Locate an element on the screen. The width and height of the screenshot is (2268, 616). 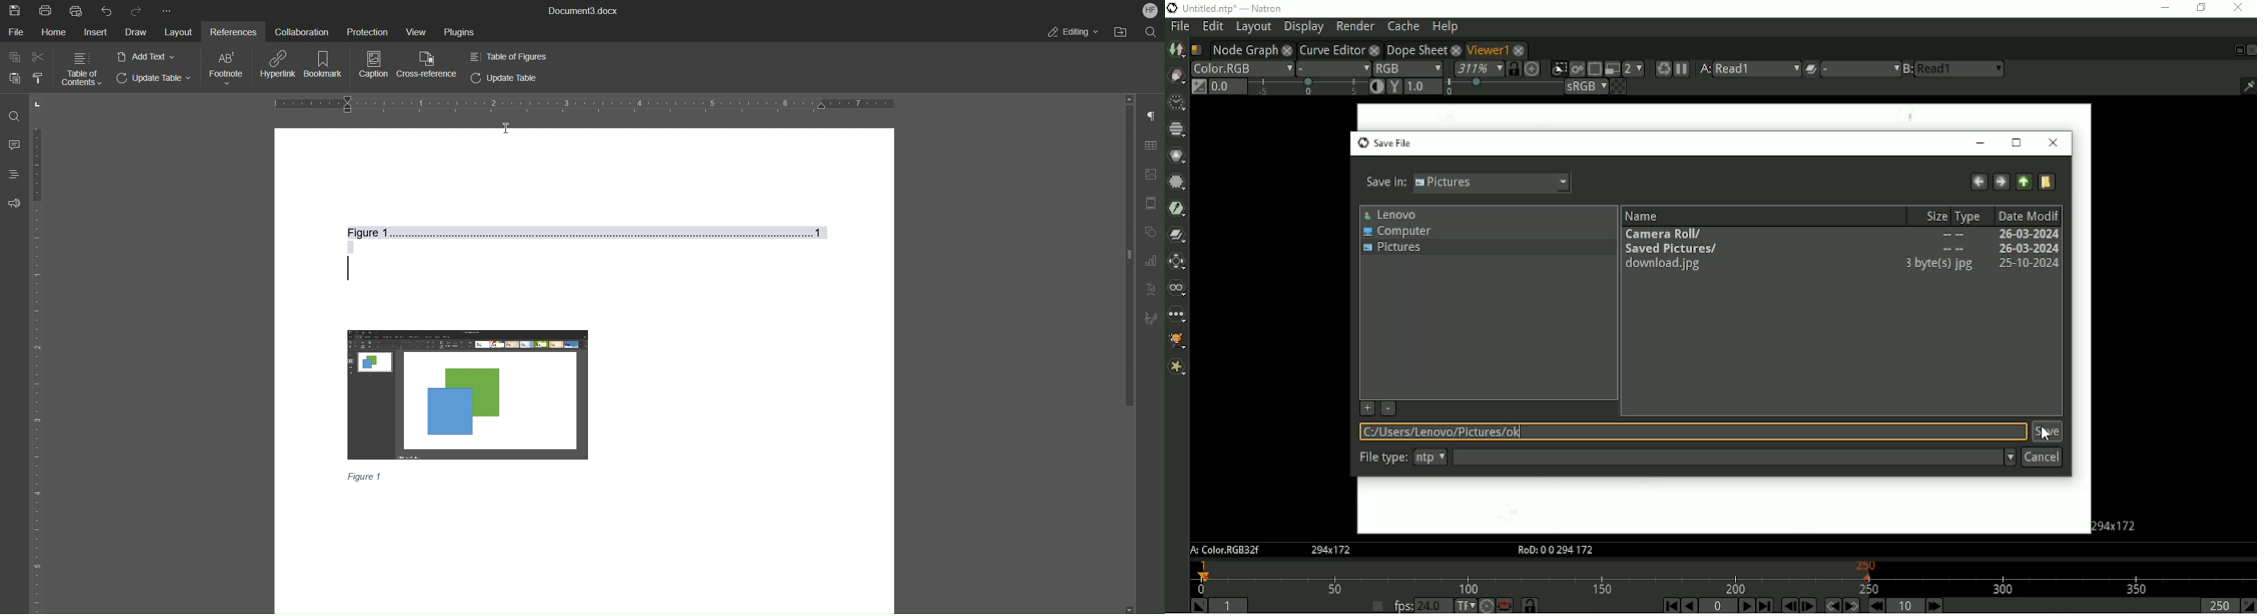
Vertical Ruler is located at coordinates (38, 369).